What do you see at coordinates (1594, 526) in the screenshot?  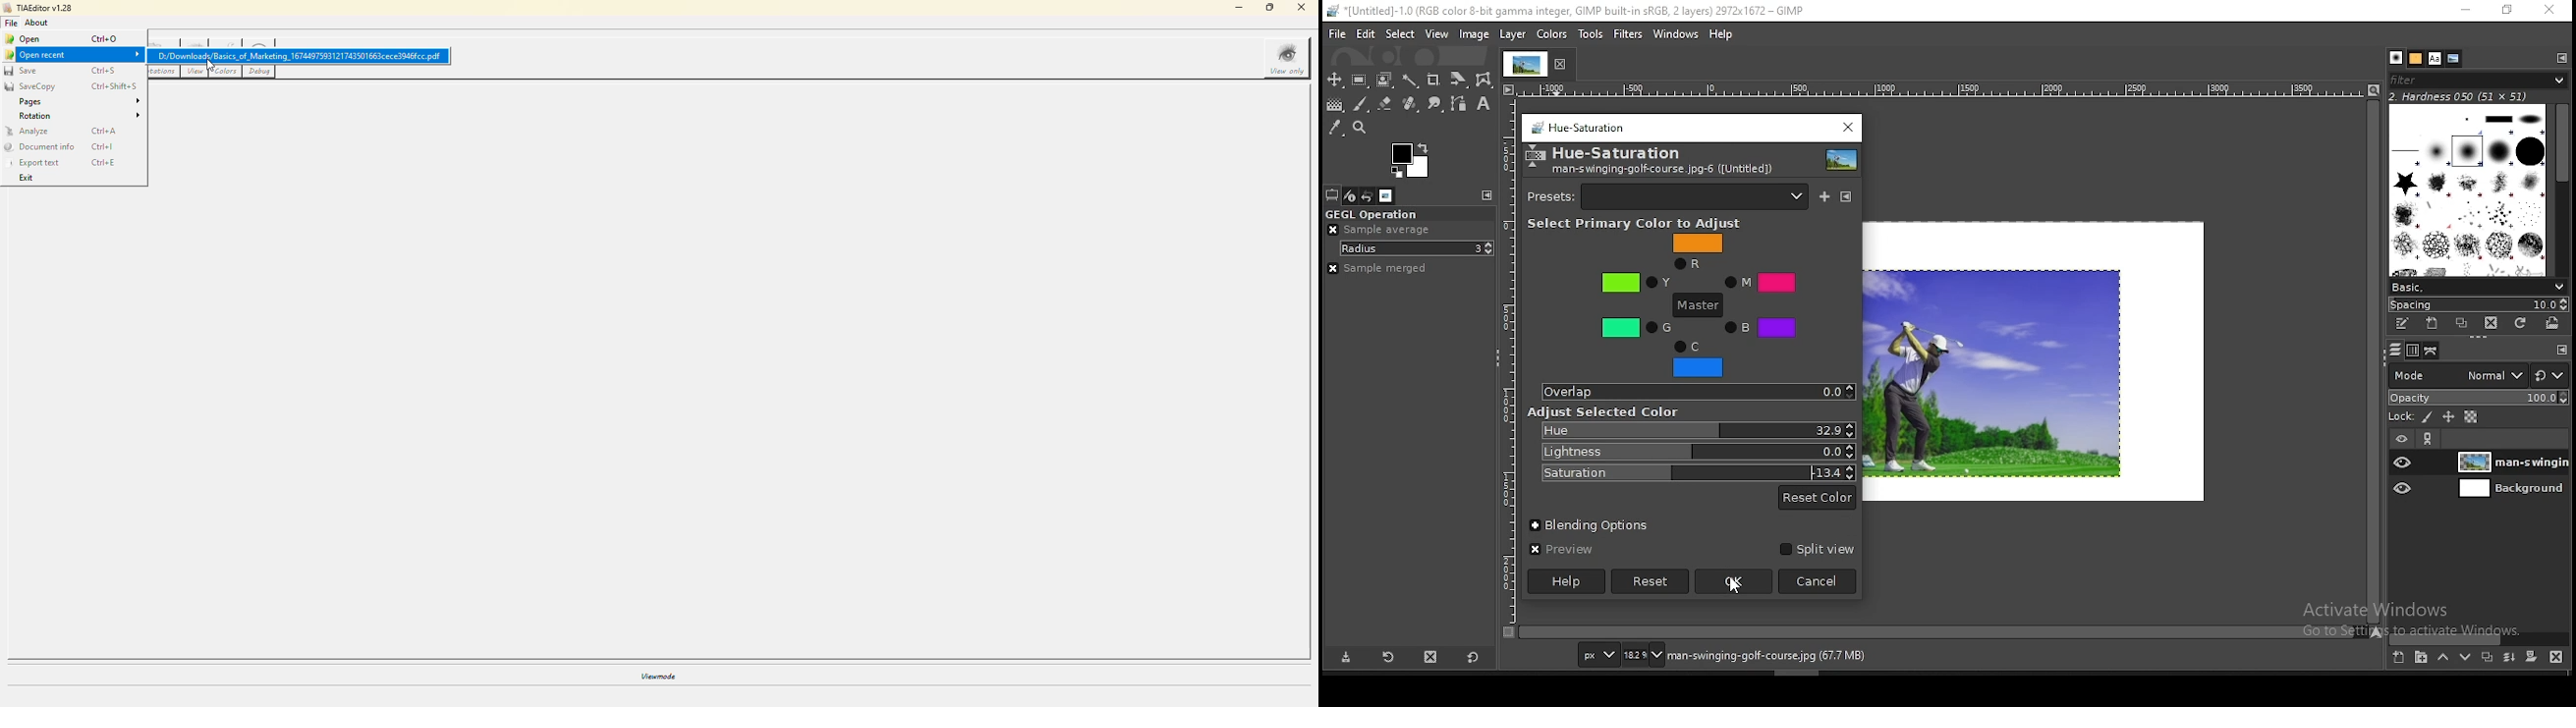 I see `blending options` at bounding box center [1594, 526].